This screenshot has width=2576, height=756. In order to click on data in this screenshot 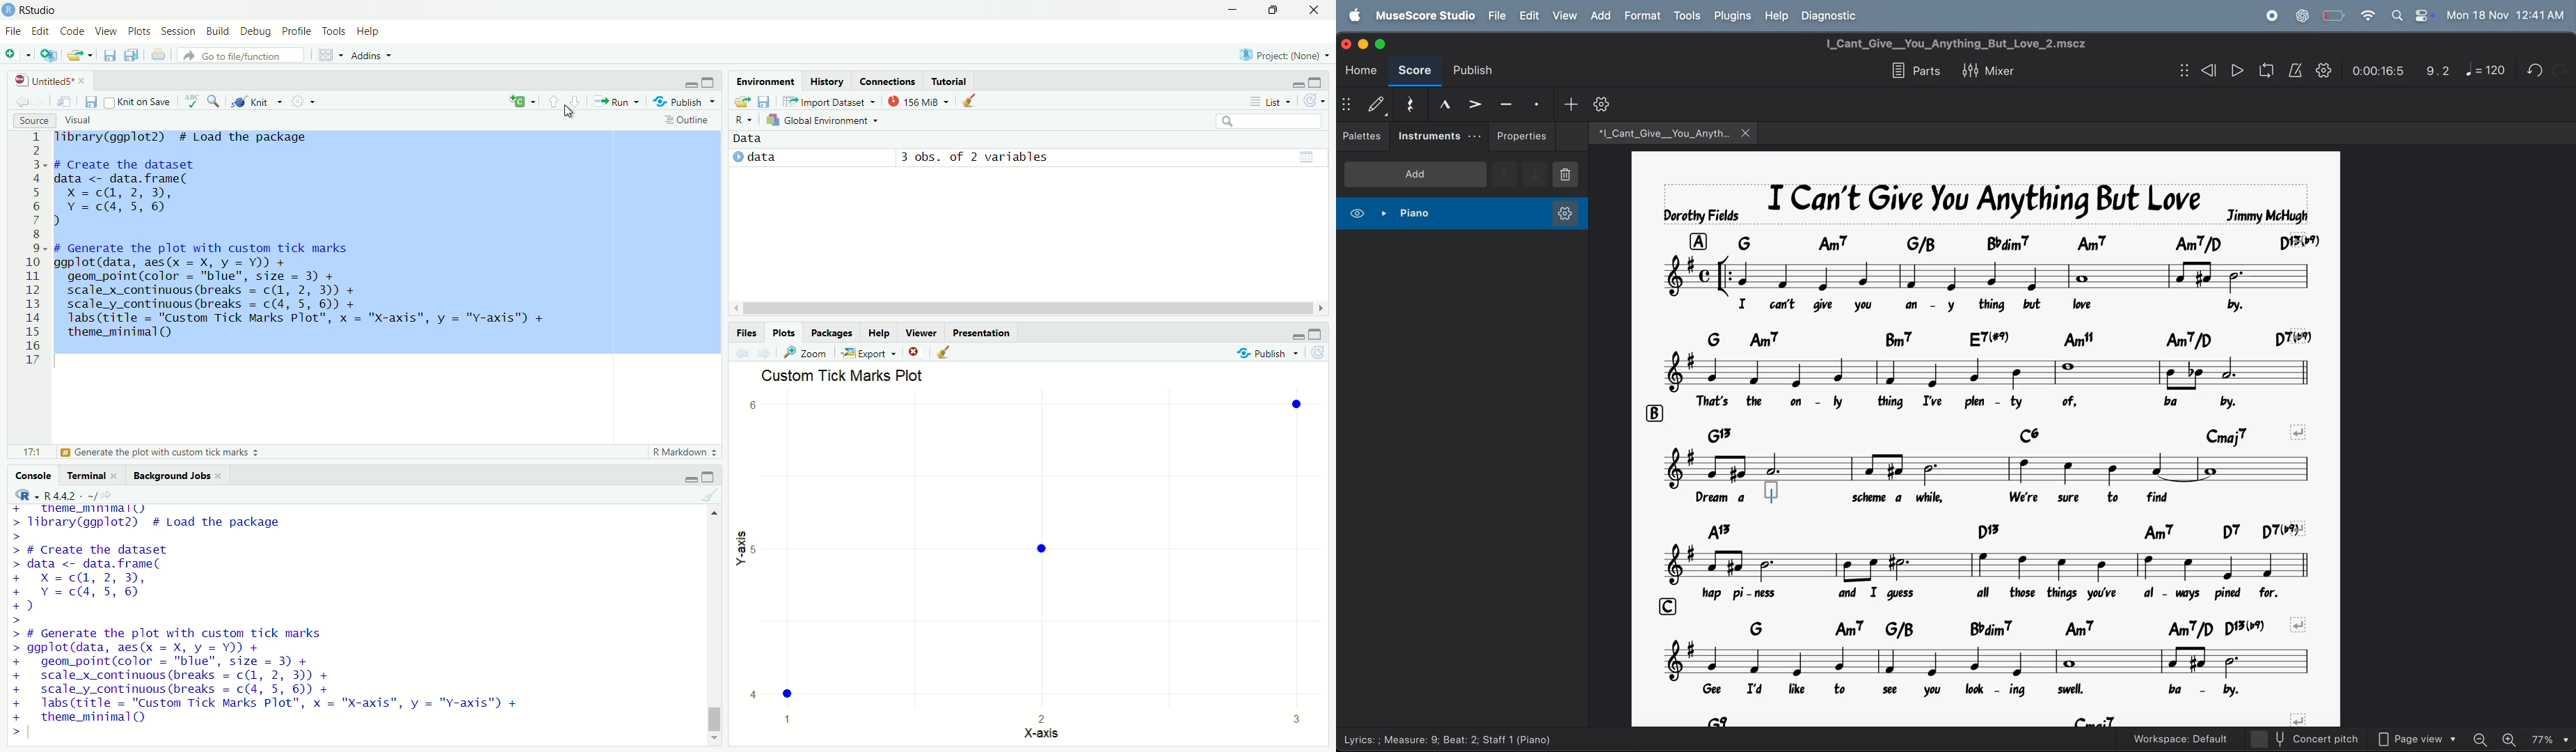, I will do `click(768, 157)`.